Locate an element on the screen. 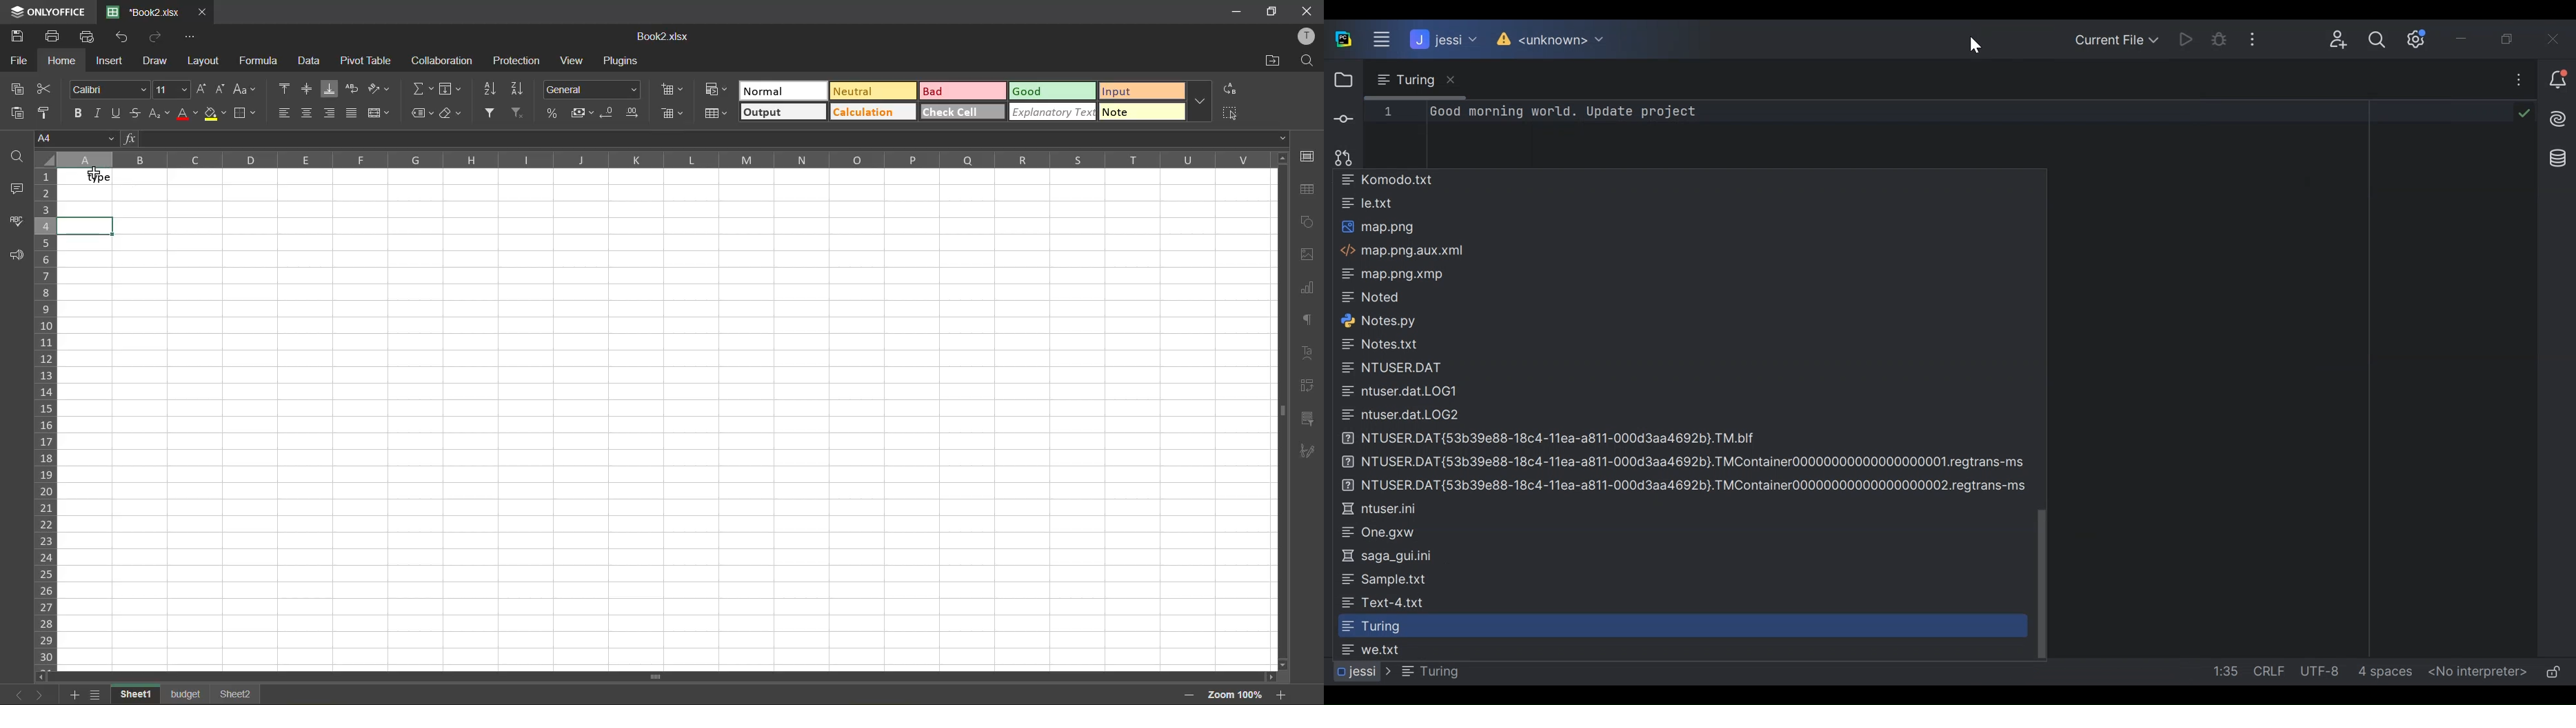 The width and height of the screenshot is (2576, 728). draw is located at coordinates (159, 61).